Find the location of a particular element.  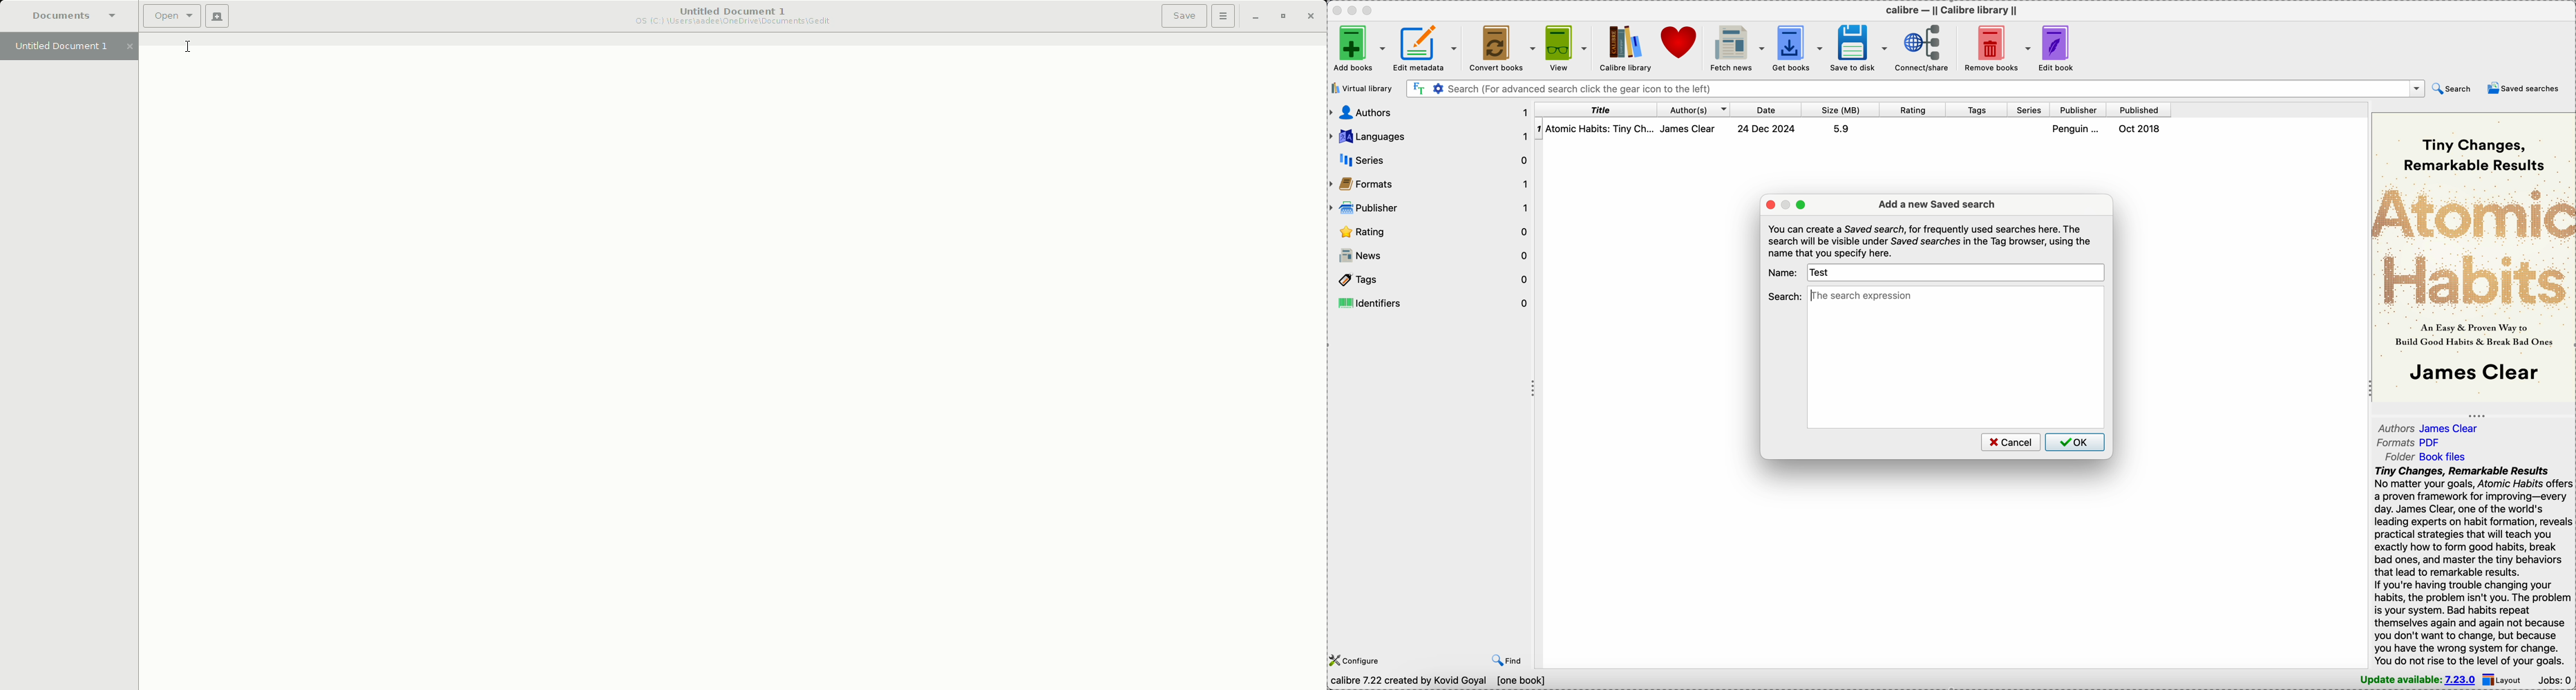

size is located at coordinates (1841, 110).